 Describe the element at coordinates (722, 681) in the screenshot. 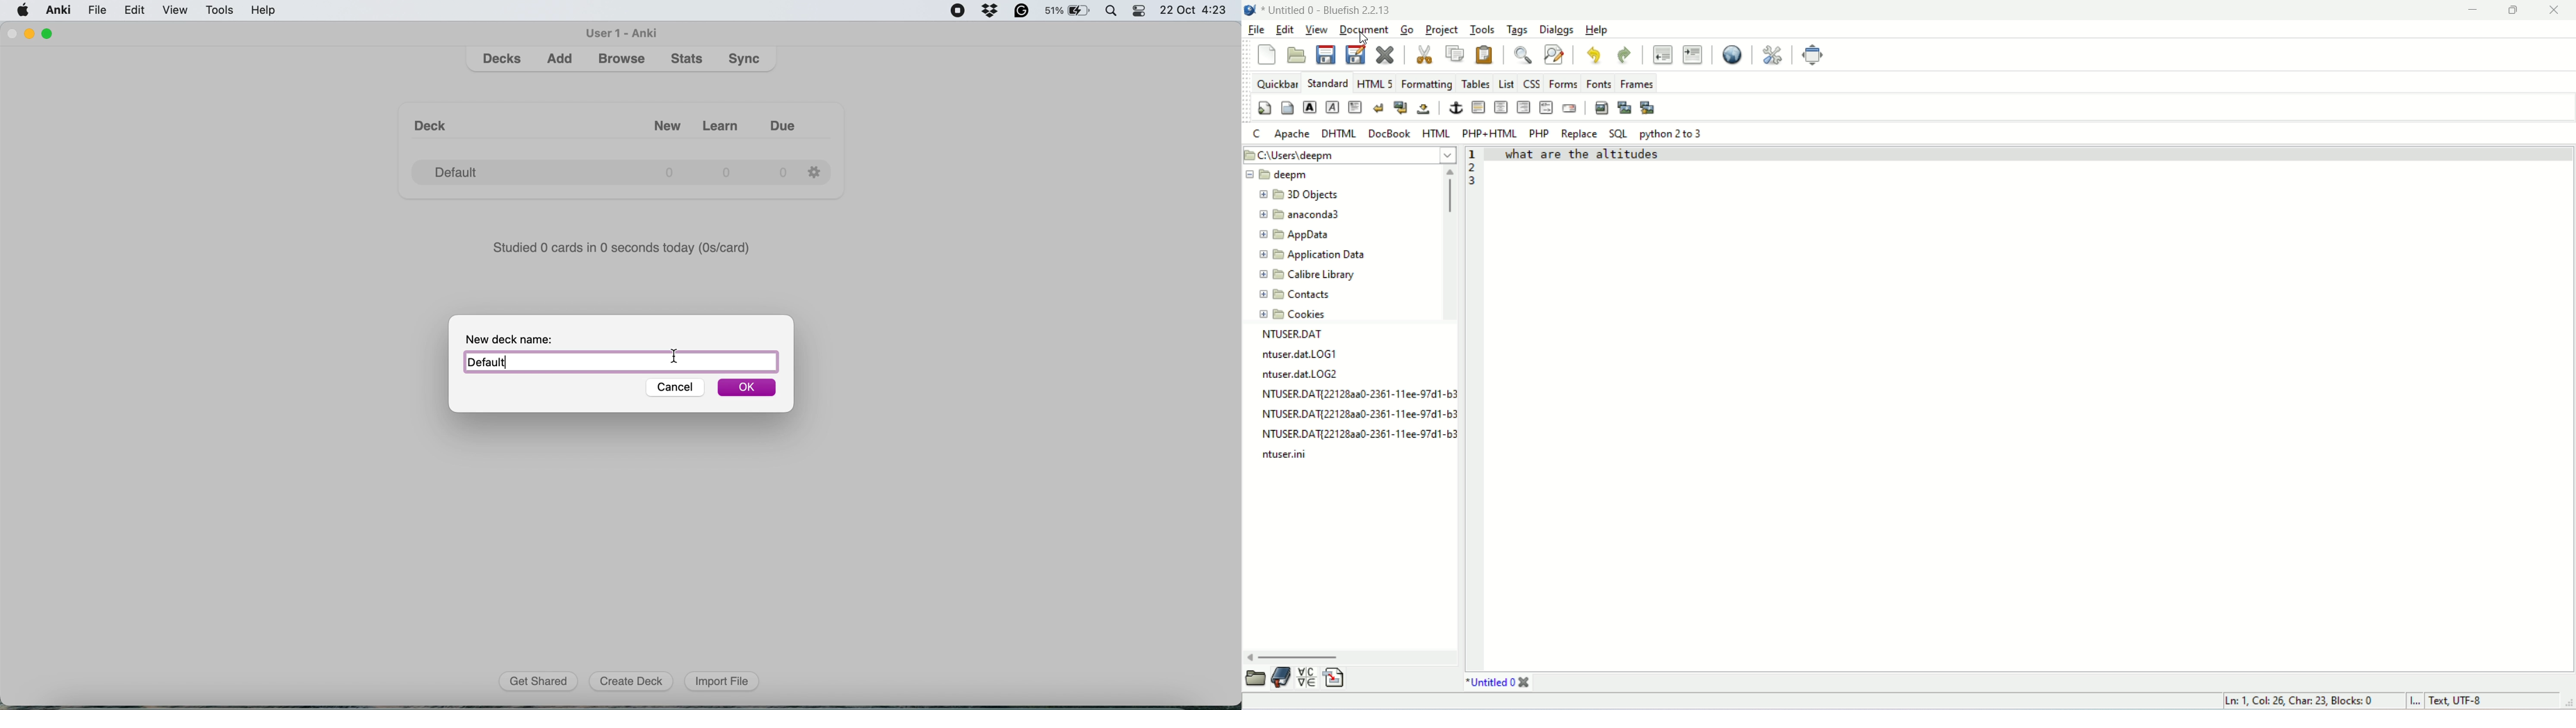

I see `import file` at that location.